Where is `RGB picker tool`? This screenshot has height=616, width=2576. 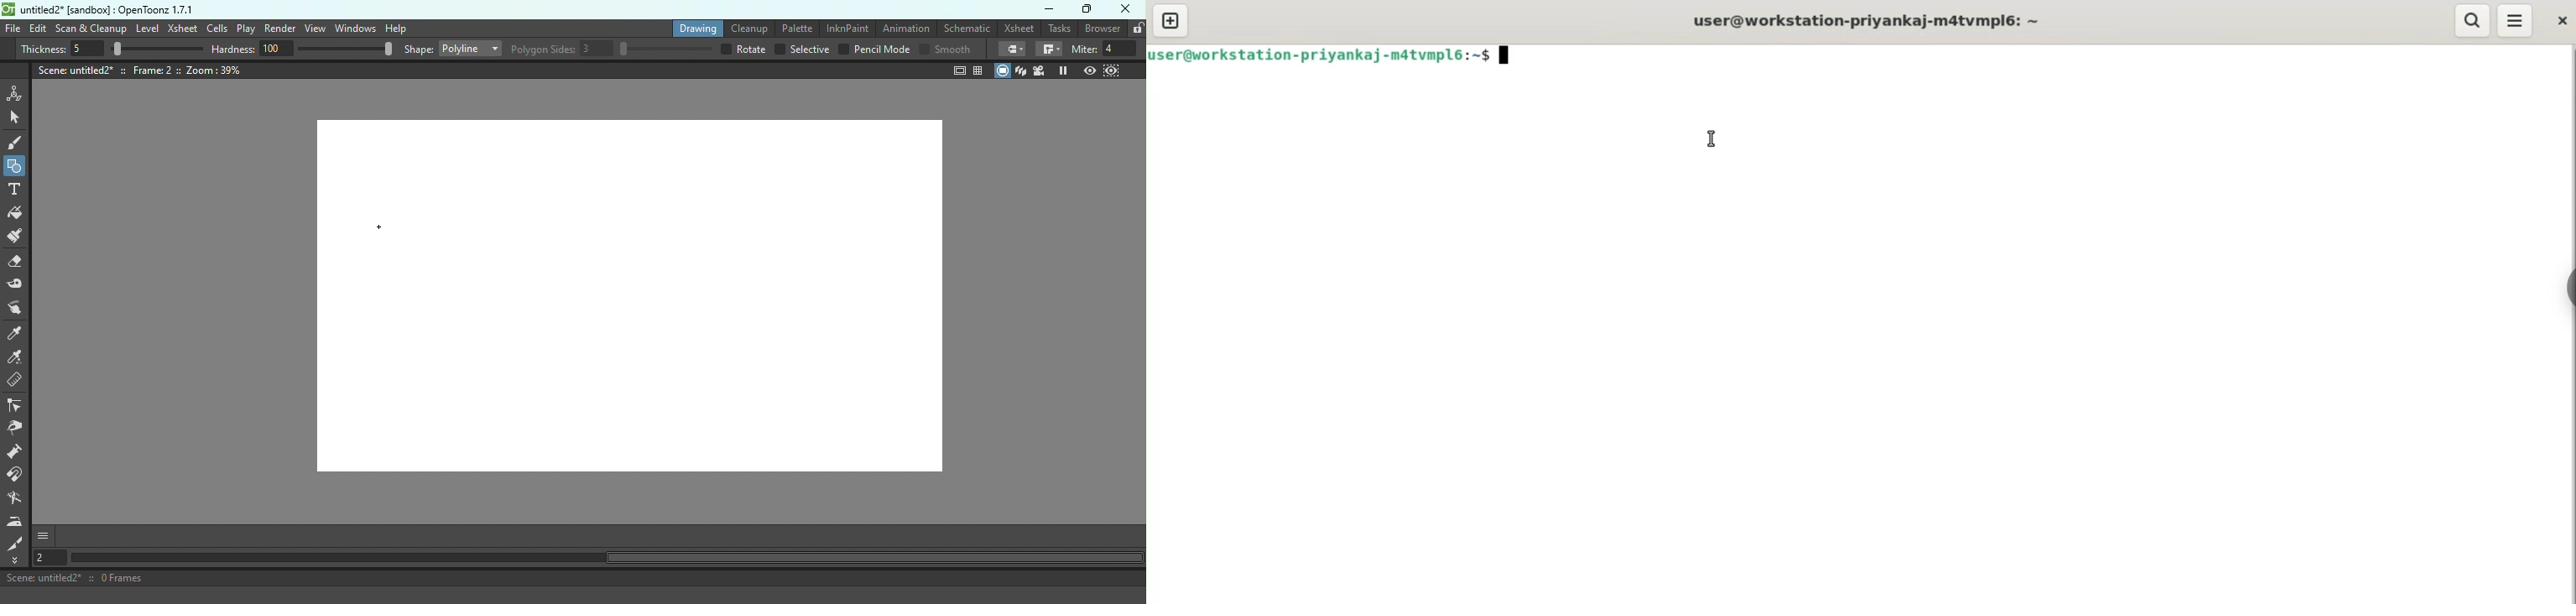
RGB picker tool is located at coordinates (18, 359).